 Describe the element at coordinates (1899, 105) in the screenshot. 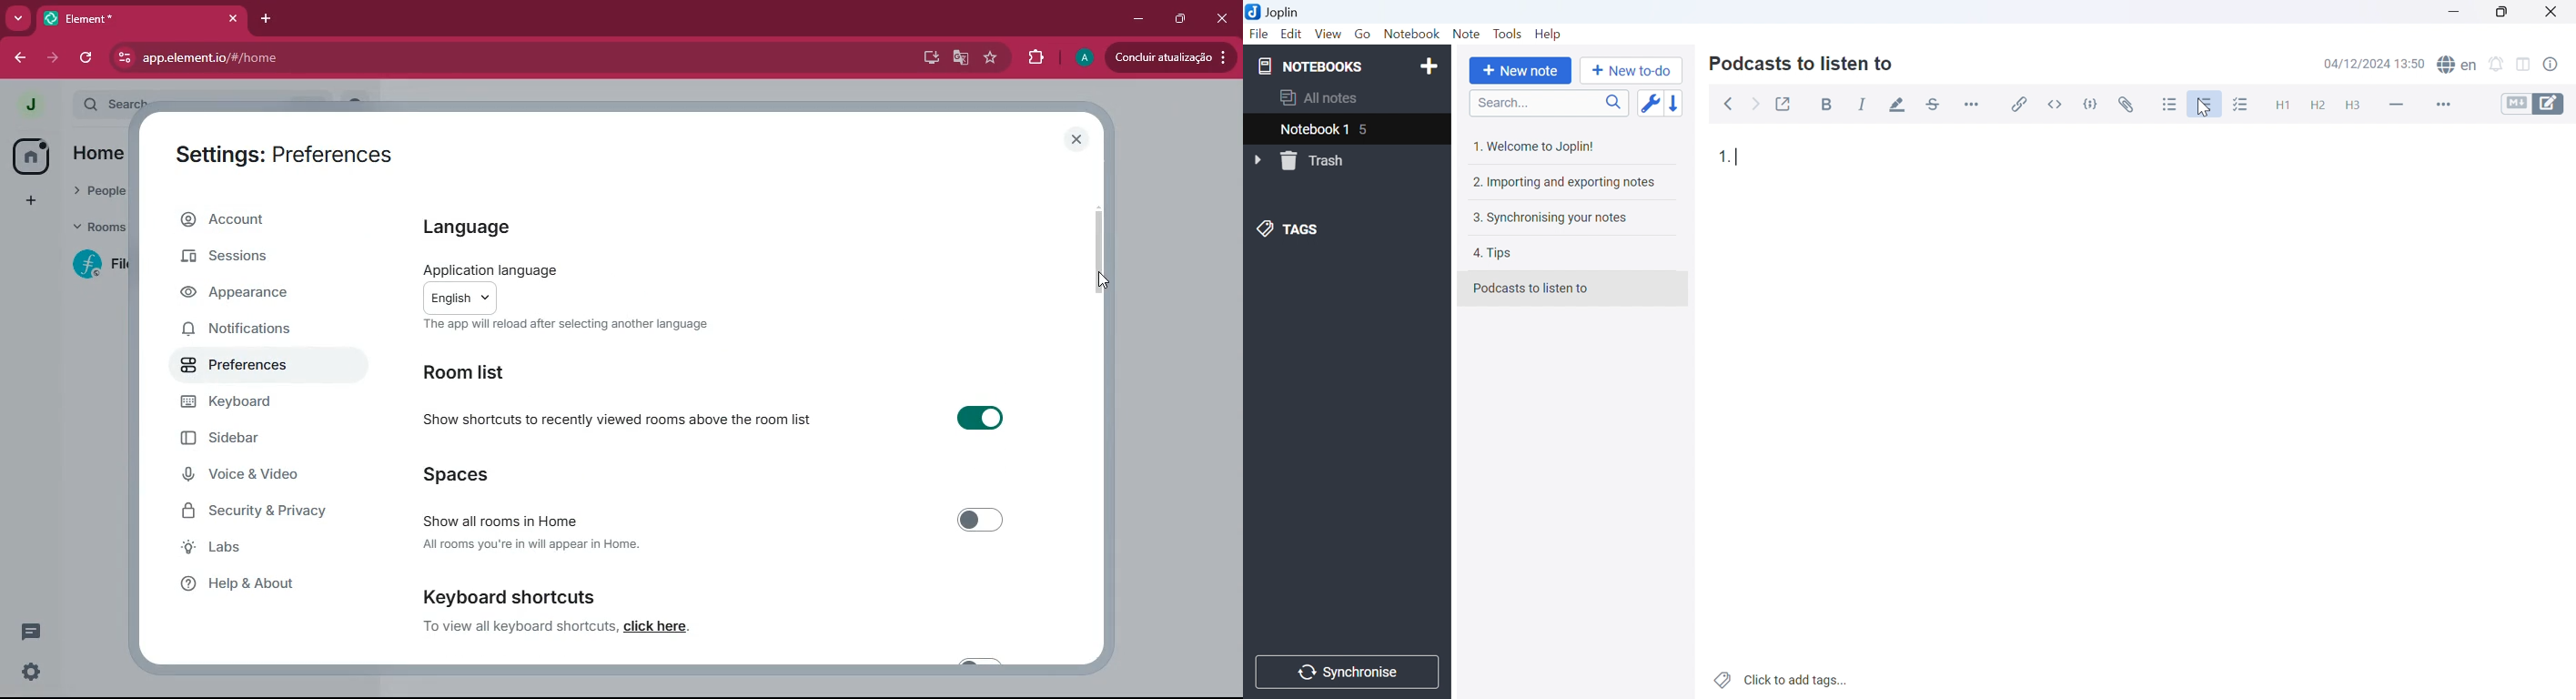

I see `Highlight` at that location.